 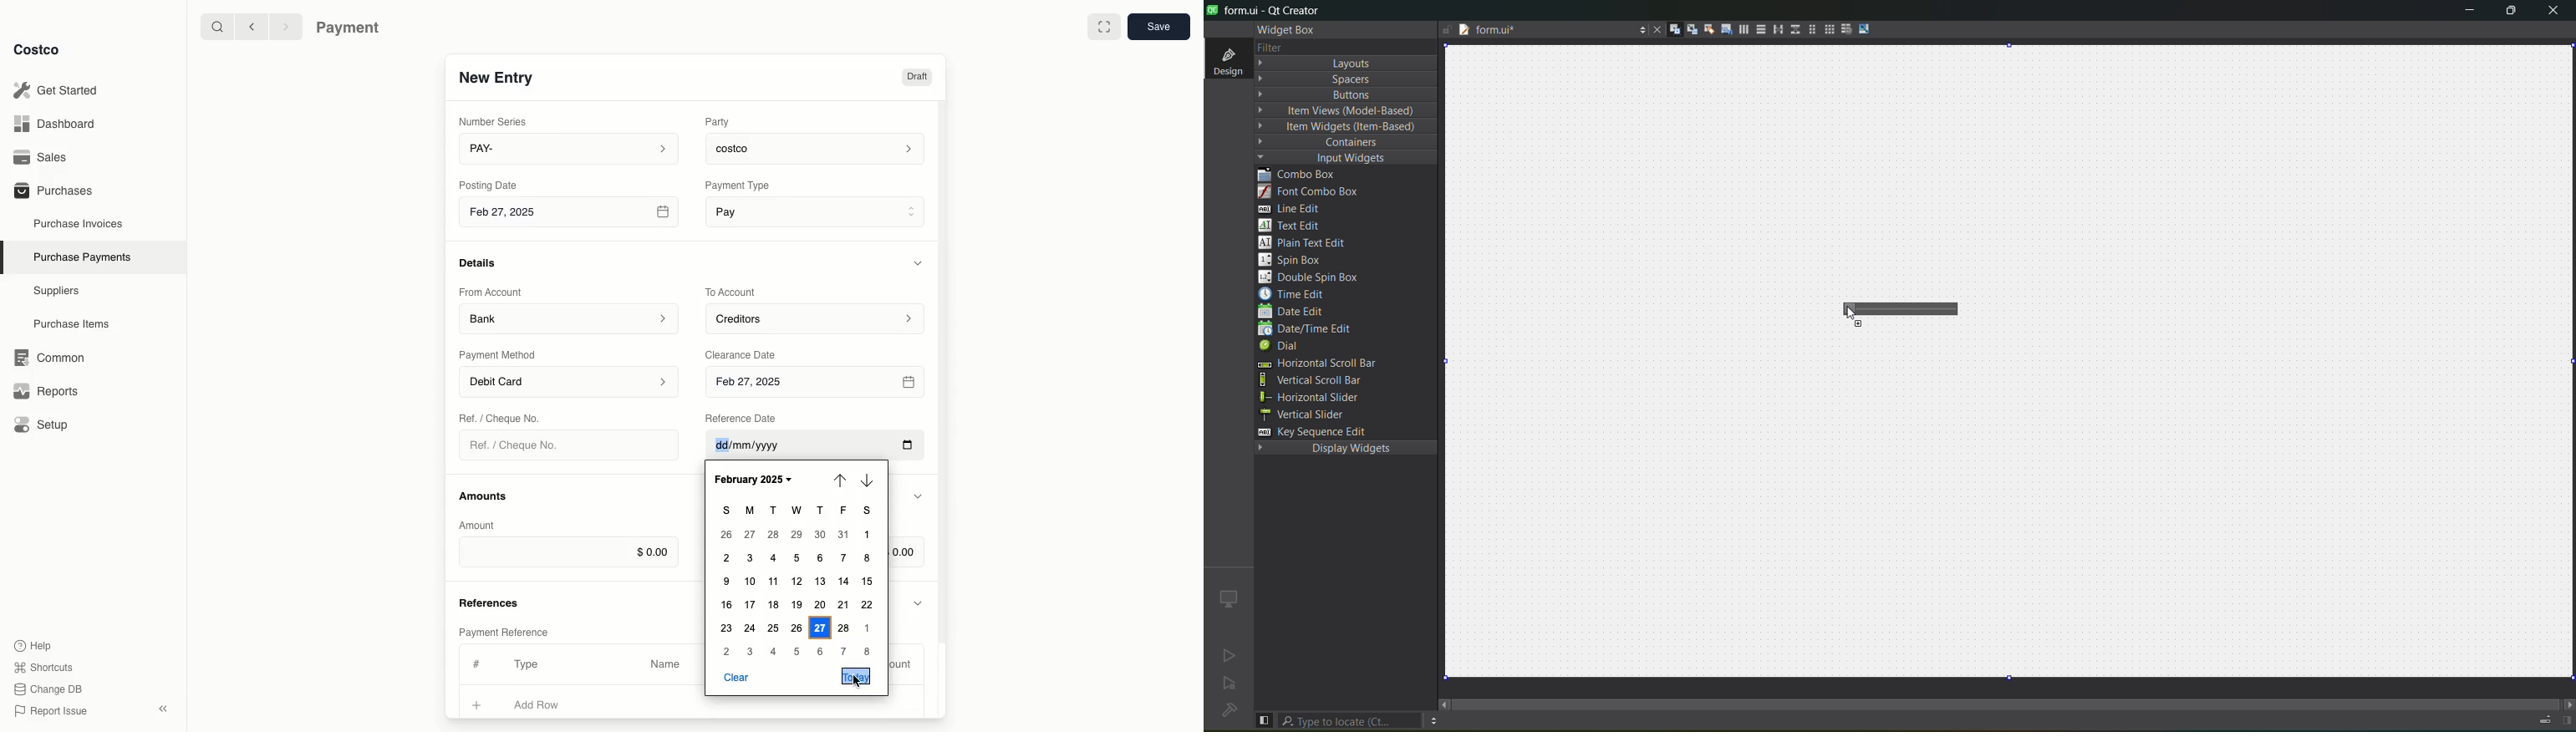 I want to click on spin box, so click(x=1294, y=261).